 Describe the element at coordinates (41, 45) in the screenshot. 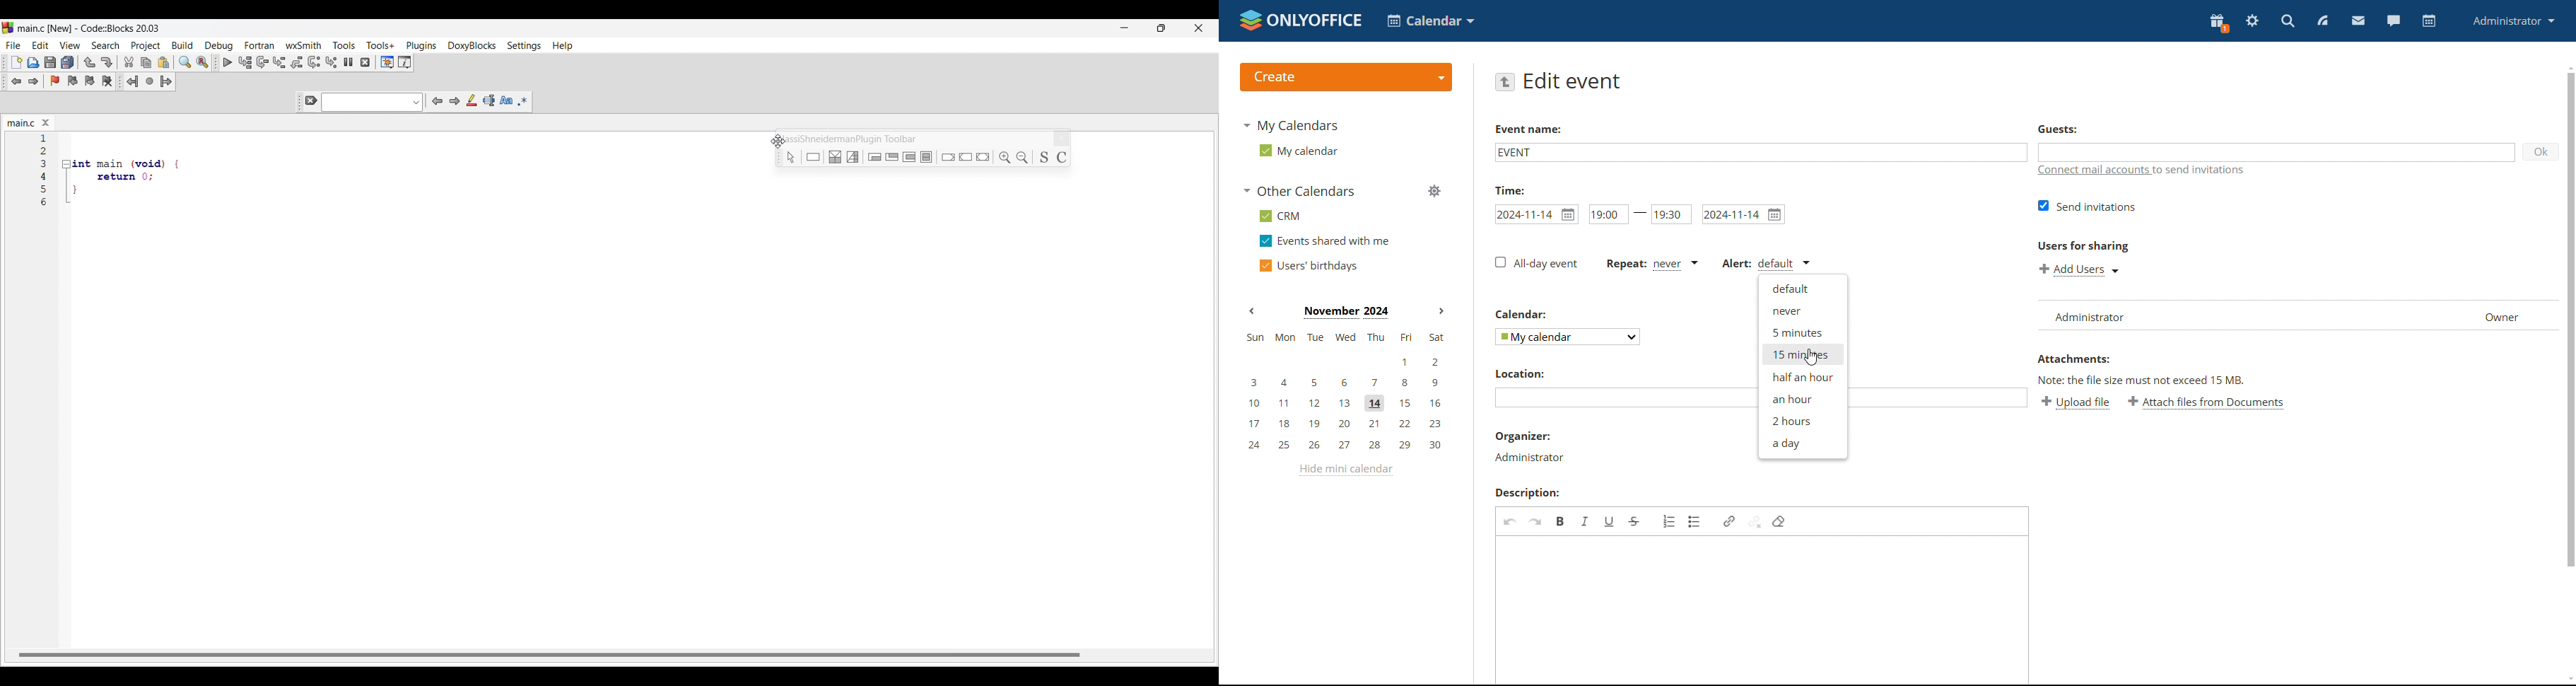

I see `Edit menu` at that location.